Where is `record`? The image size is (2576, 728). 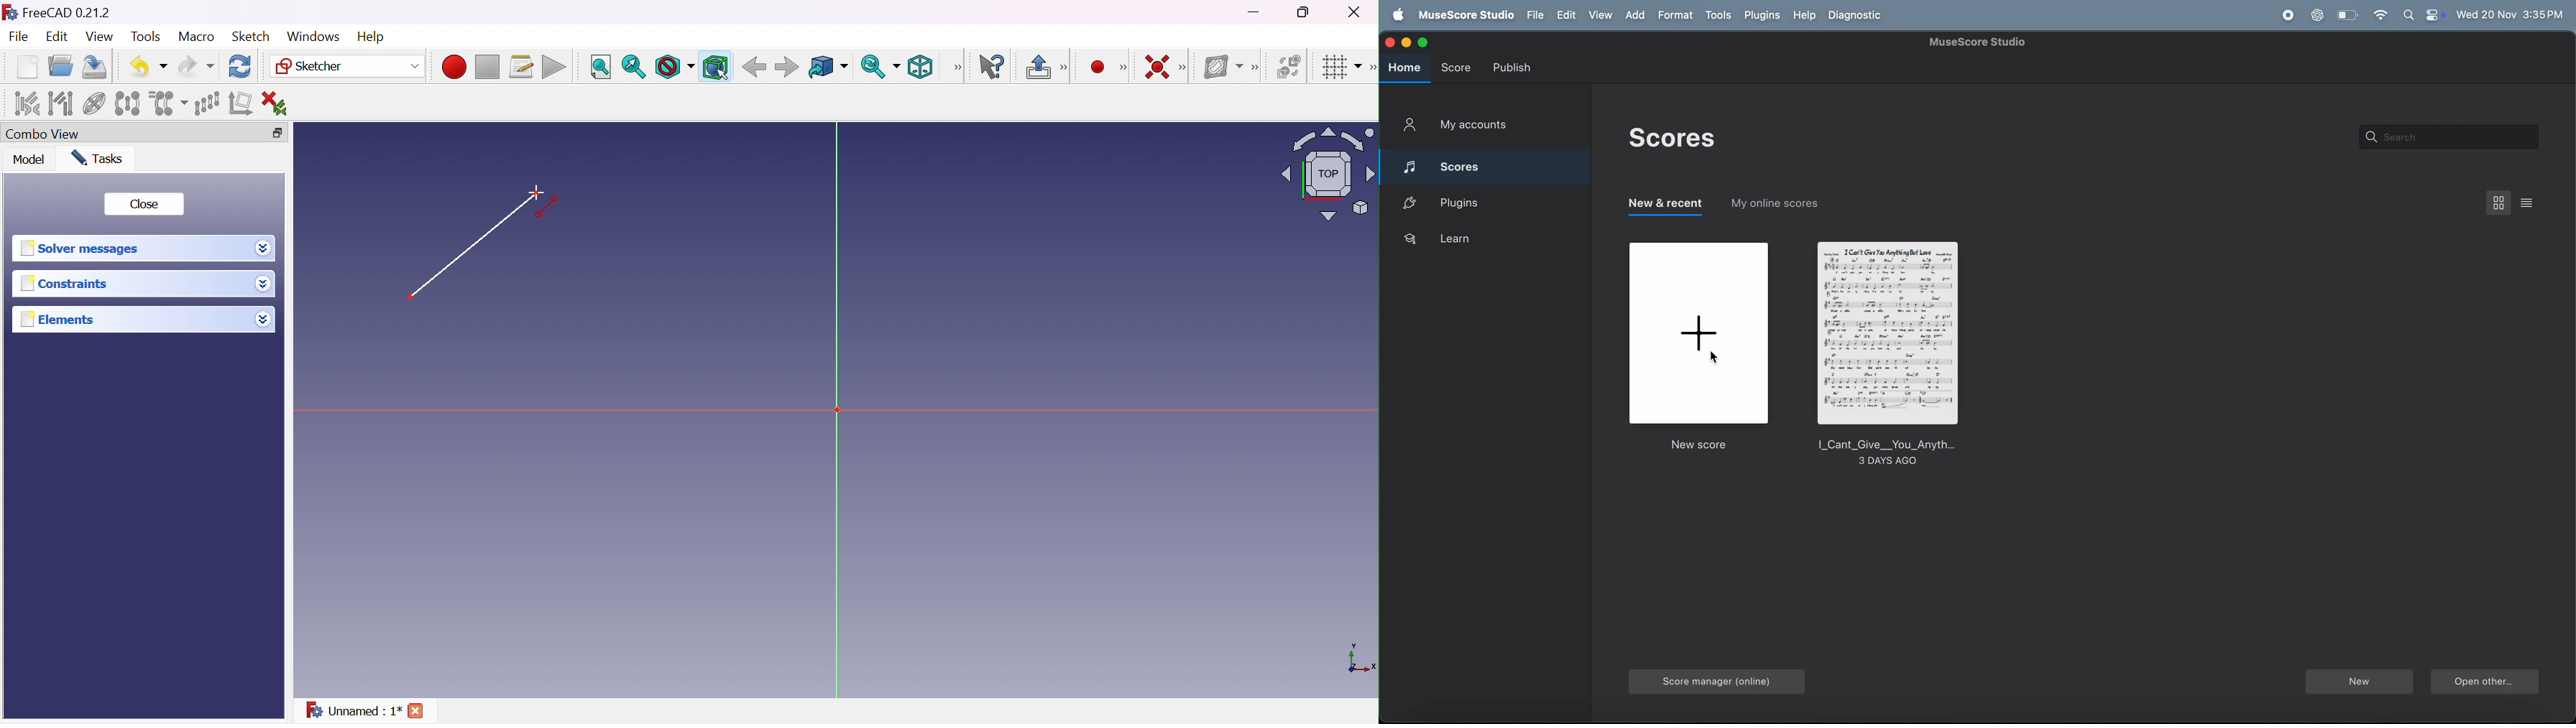
record is located at coordinates (2288, 15).